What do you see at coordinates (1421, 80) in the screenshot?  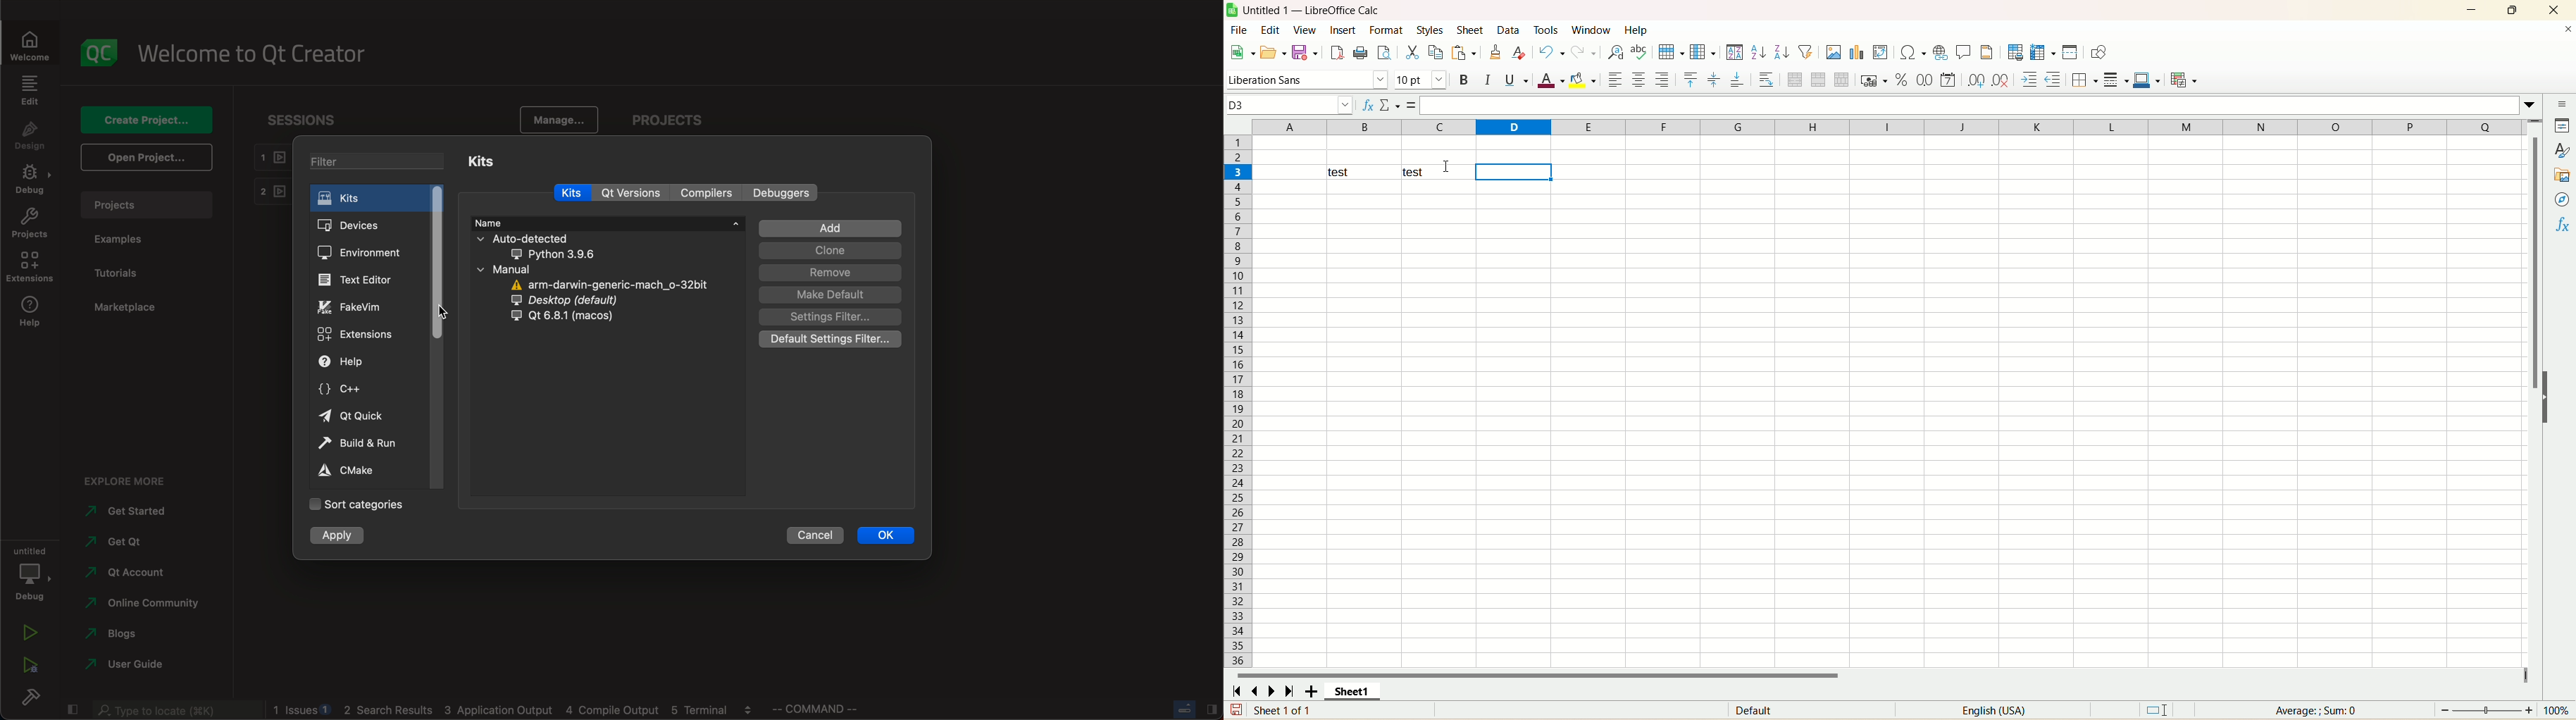 I see `font size` at bounding box center [1421, 80].